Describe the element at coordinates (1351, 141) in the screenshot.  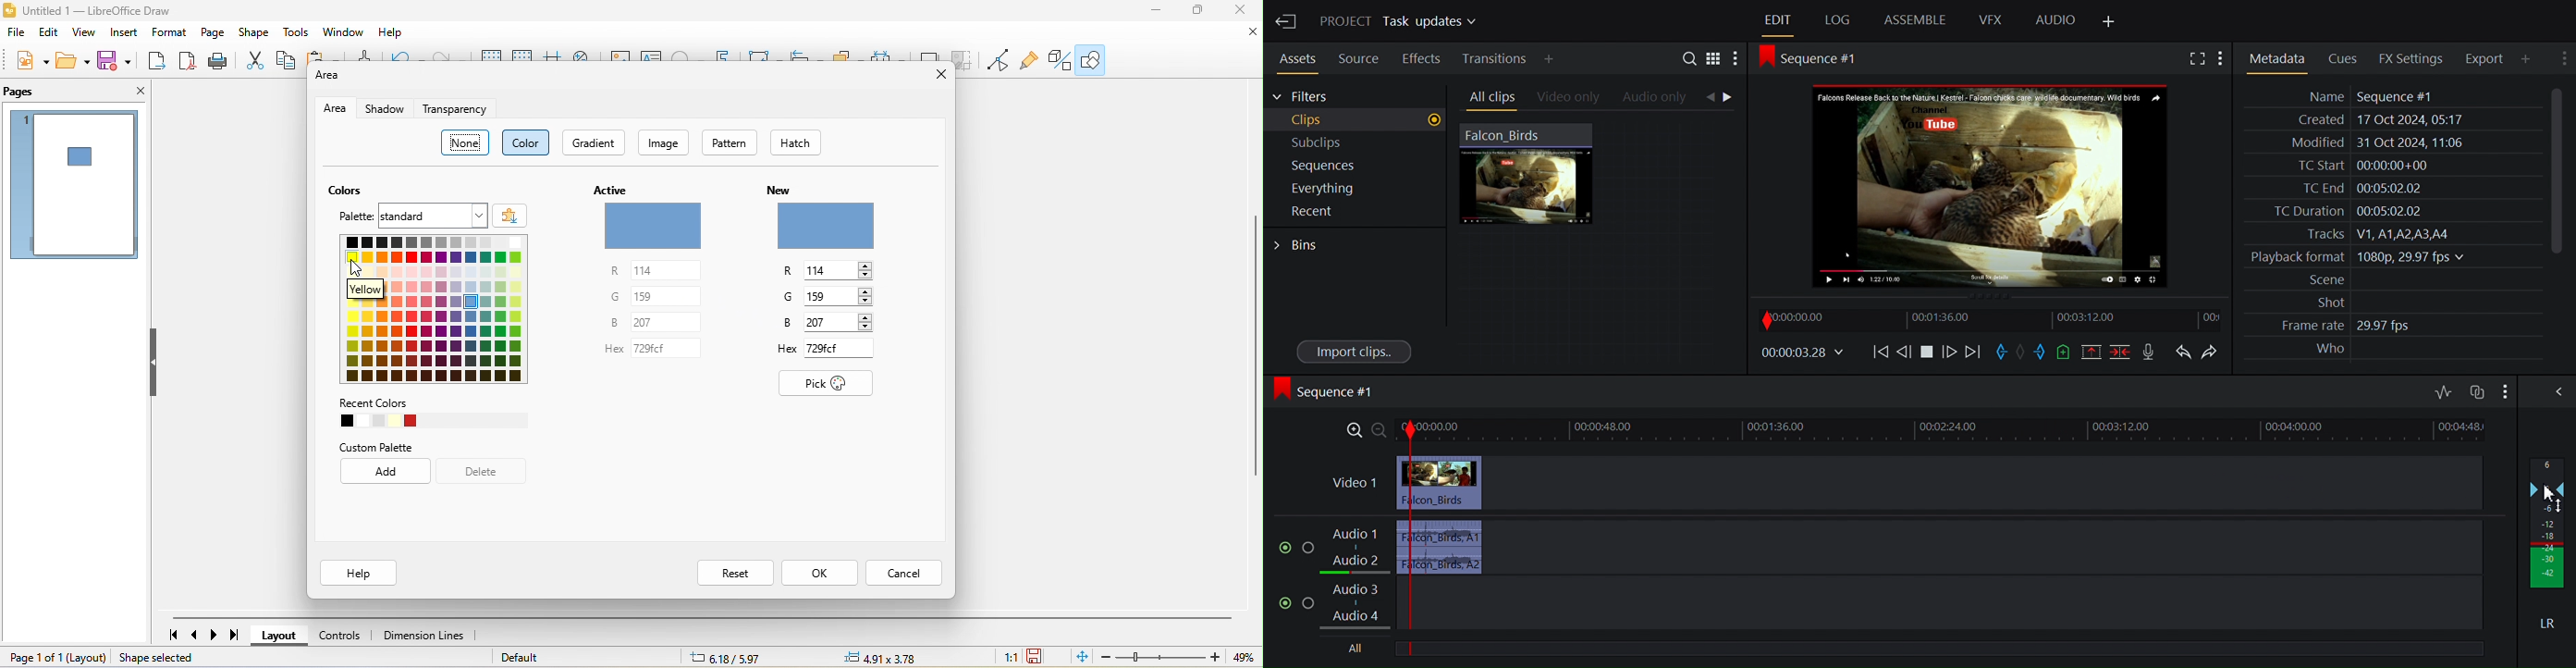
I see `Subclips` at that location.